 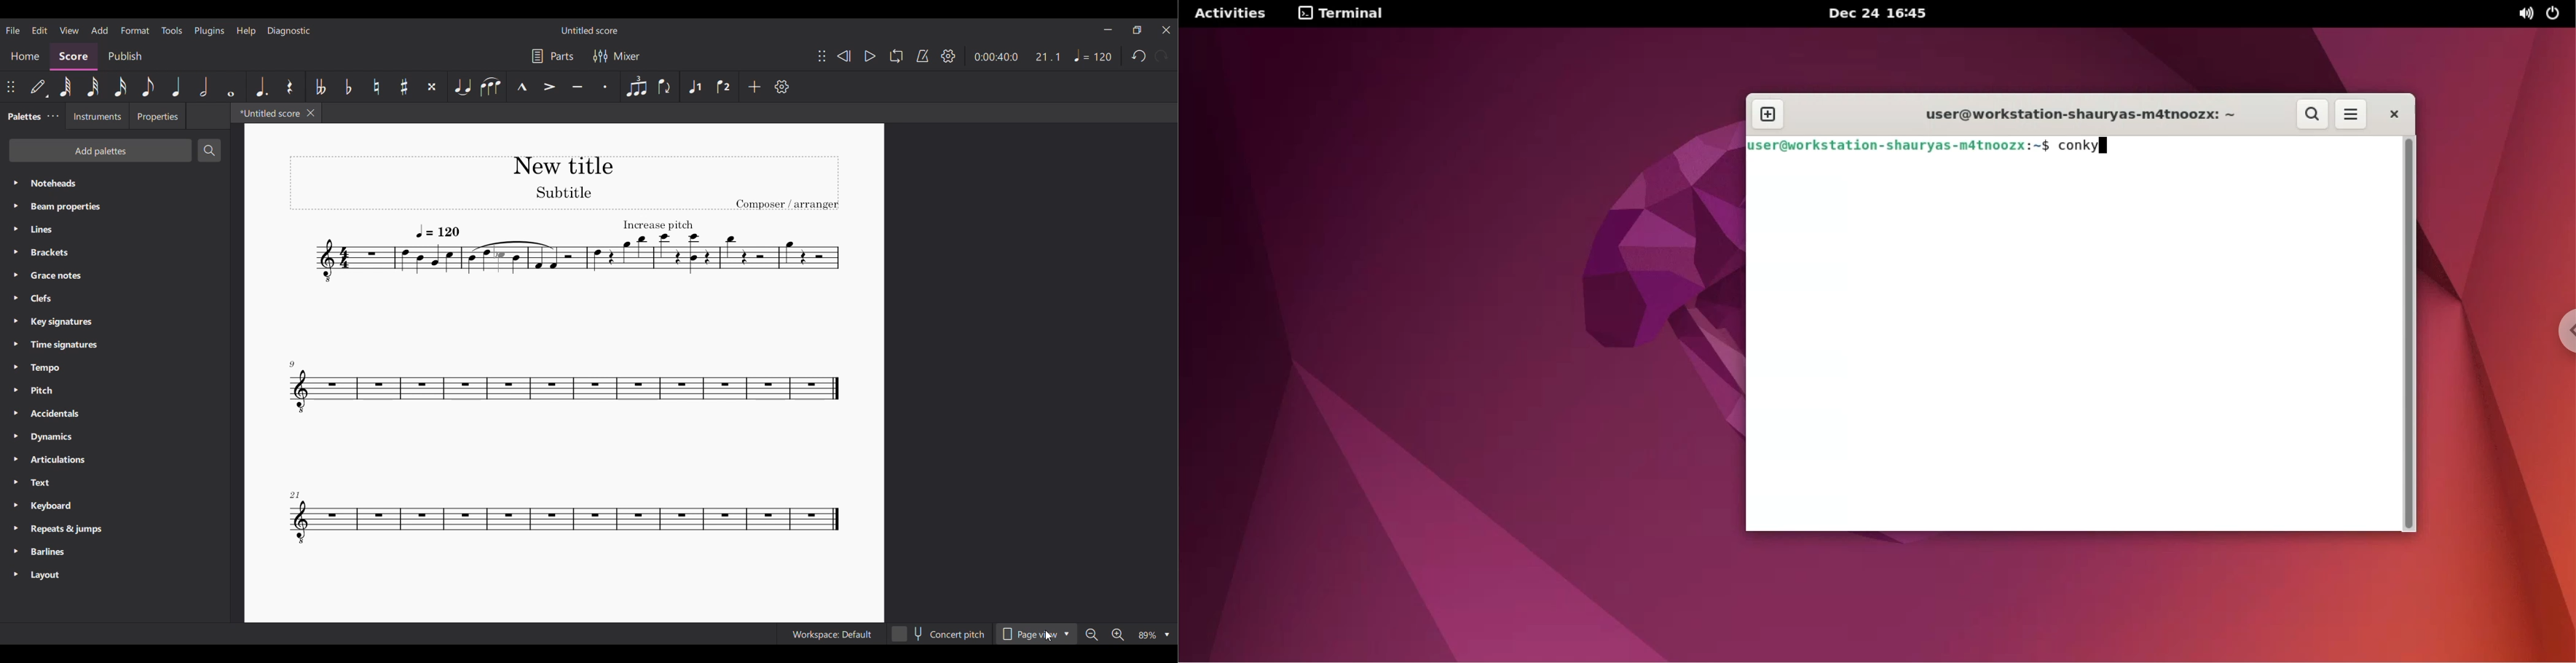 What do you see at coordinates (1049, 57) in the screenshot?
I see `Score ratio` at bounding box center [1049, 57].